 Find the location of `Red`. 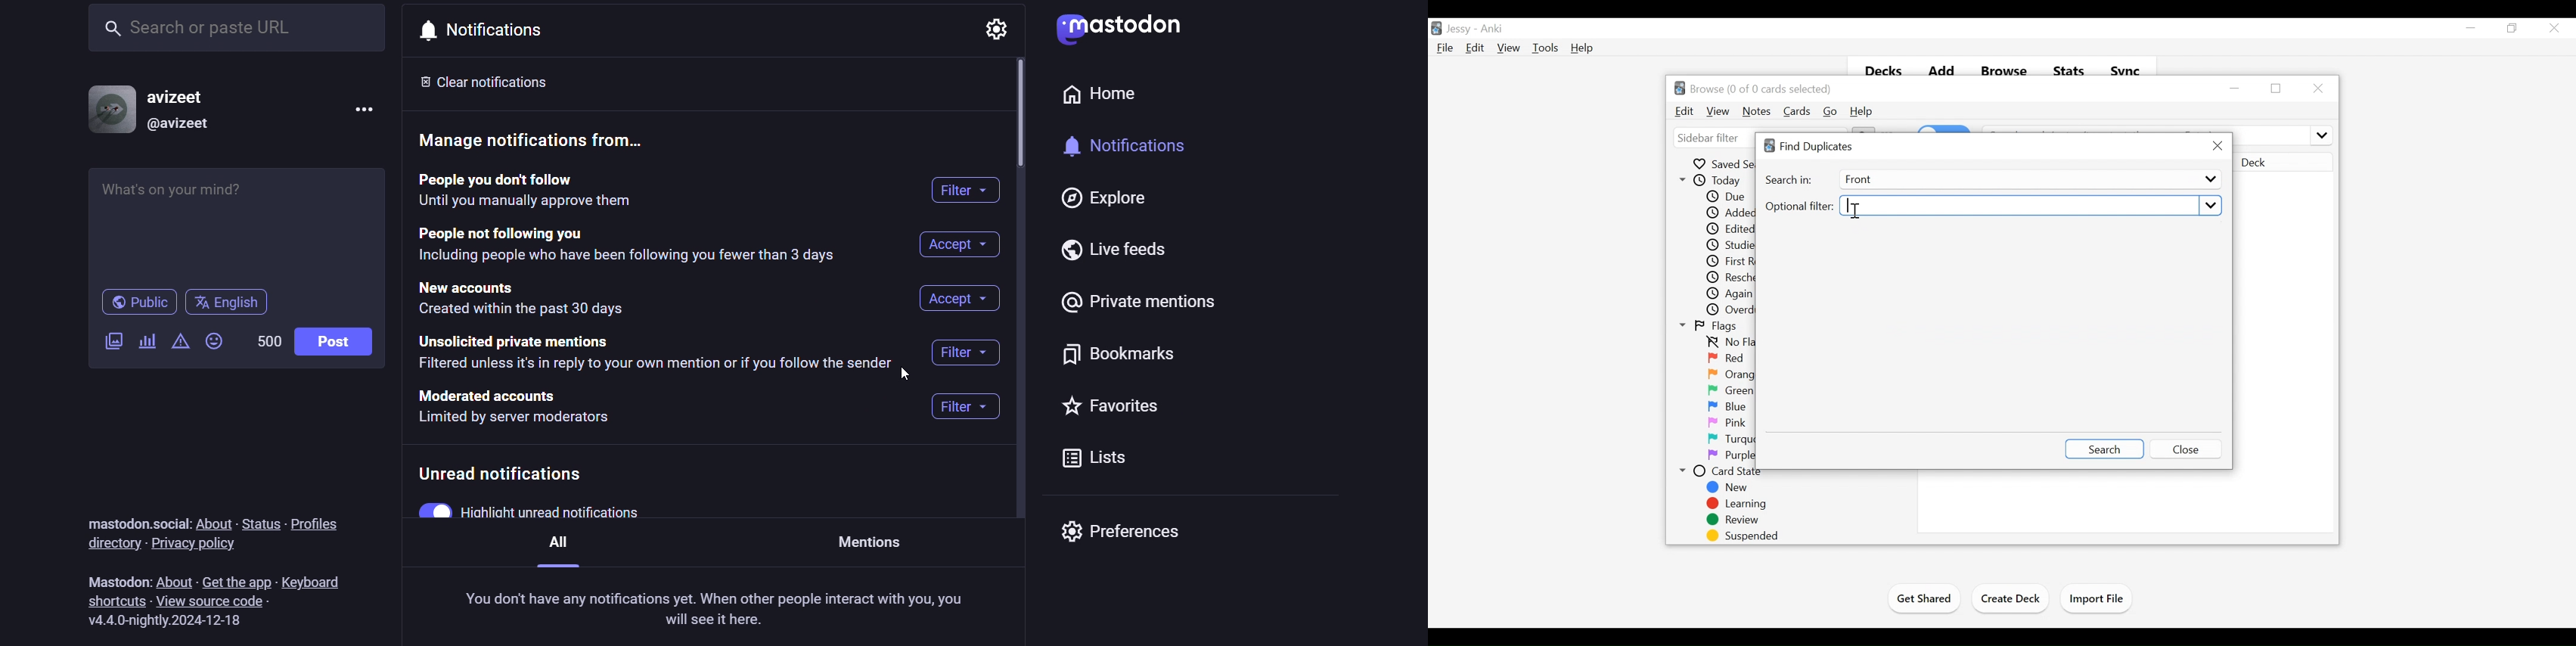

Red is located at coordinates (1728, 359).